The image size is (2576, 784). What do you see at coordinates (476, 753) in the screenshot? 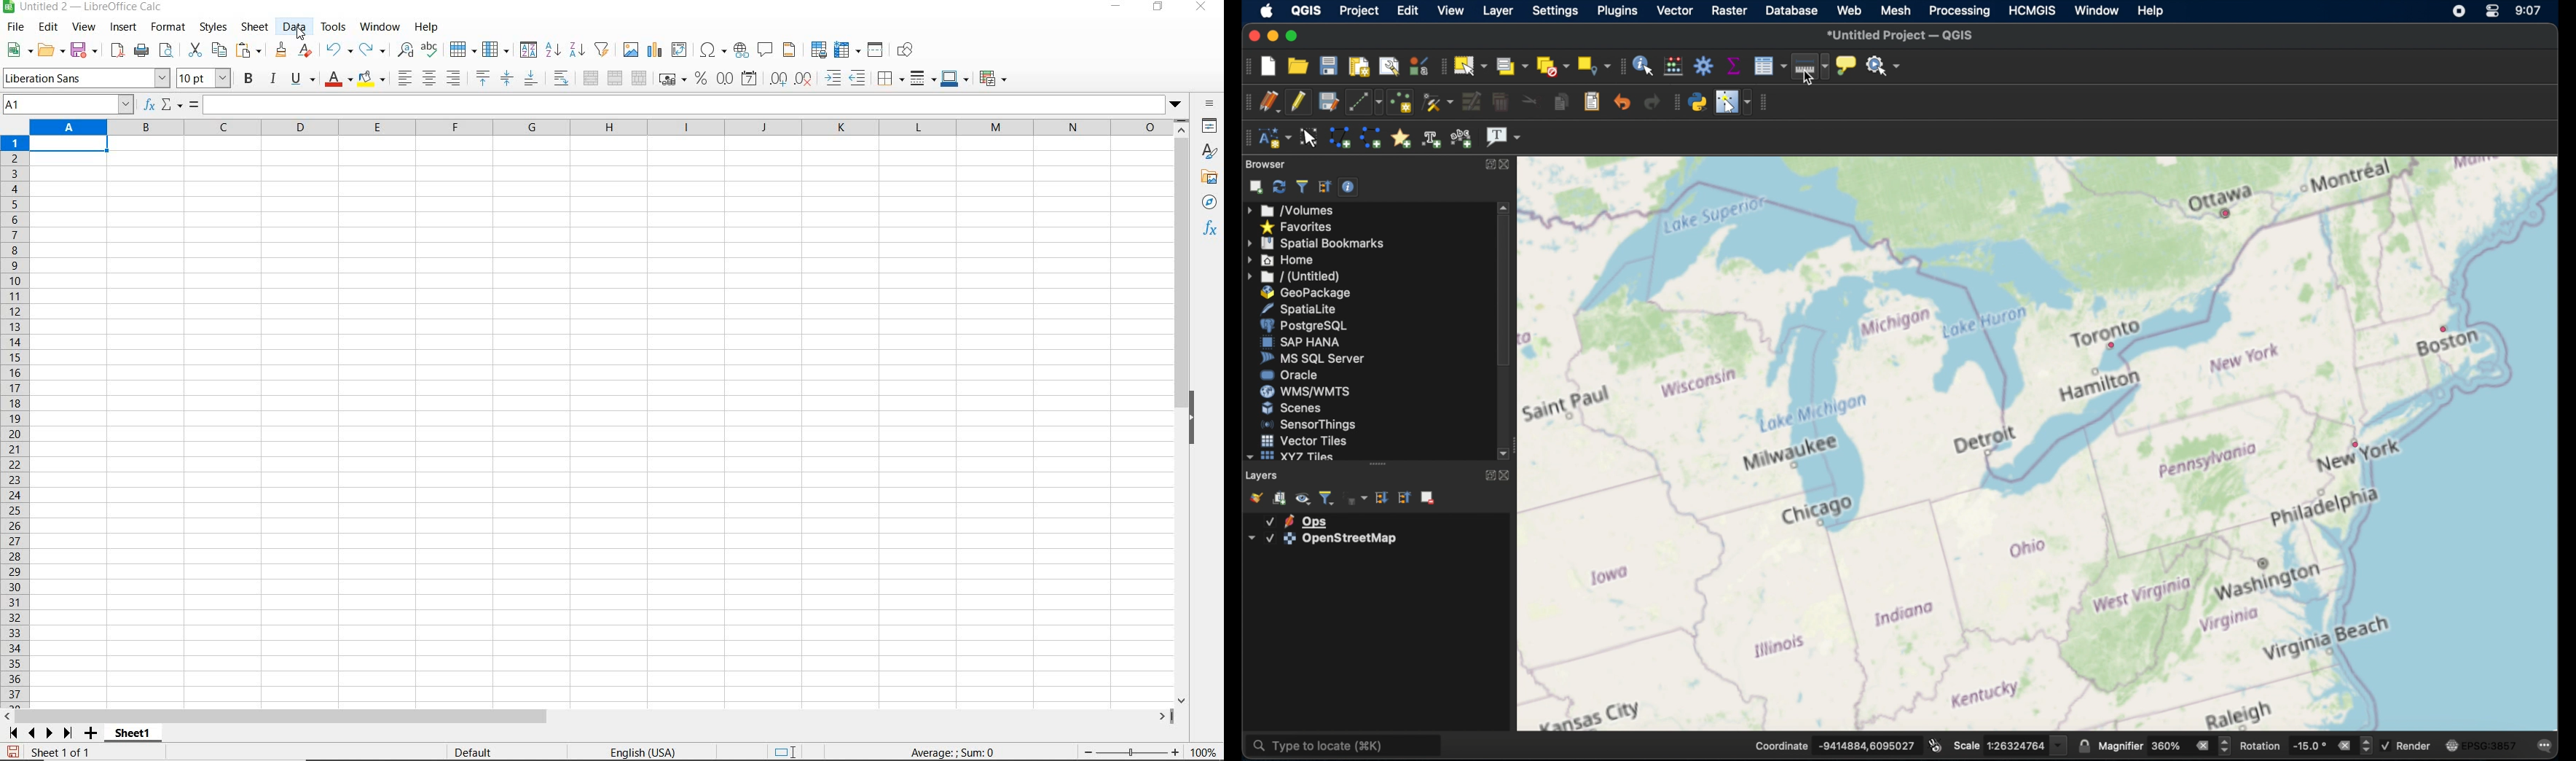
I see `default` at bounding box center [476, 753].